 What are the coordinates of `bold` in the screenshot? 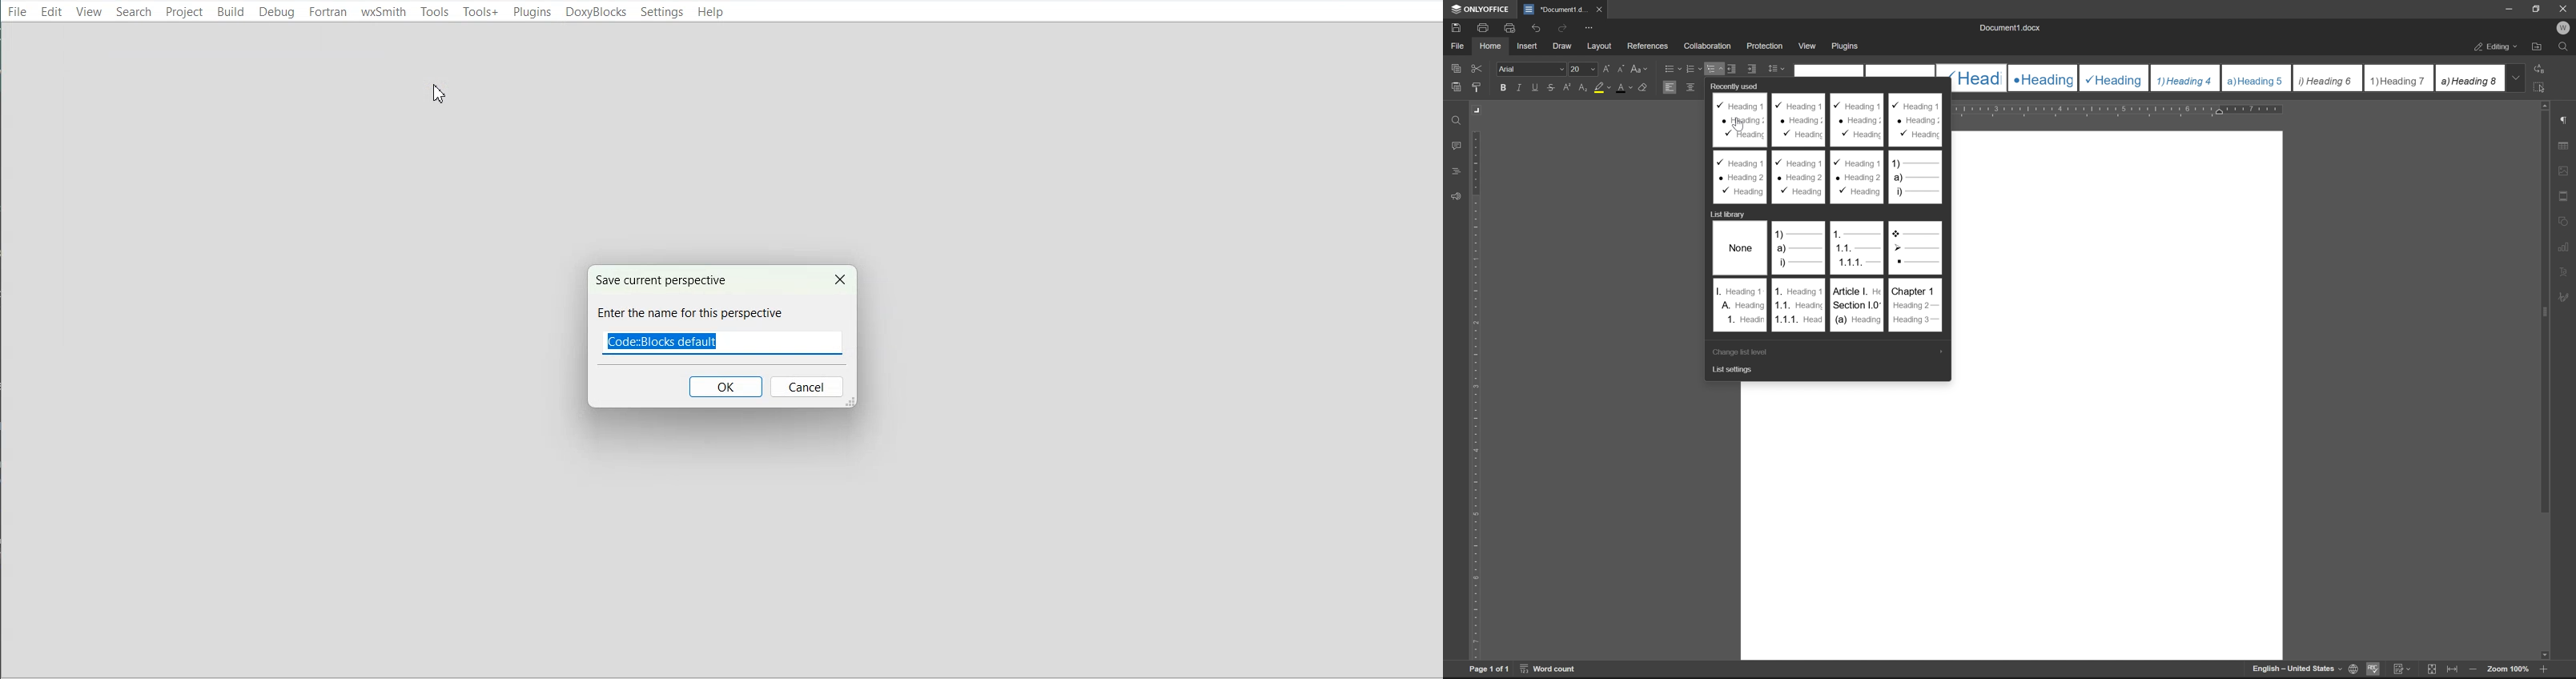 It's located at (1503, 88).